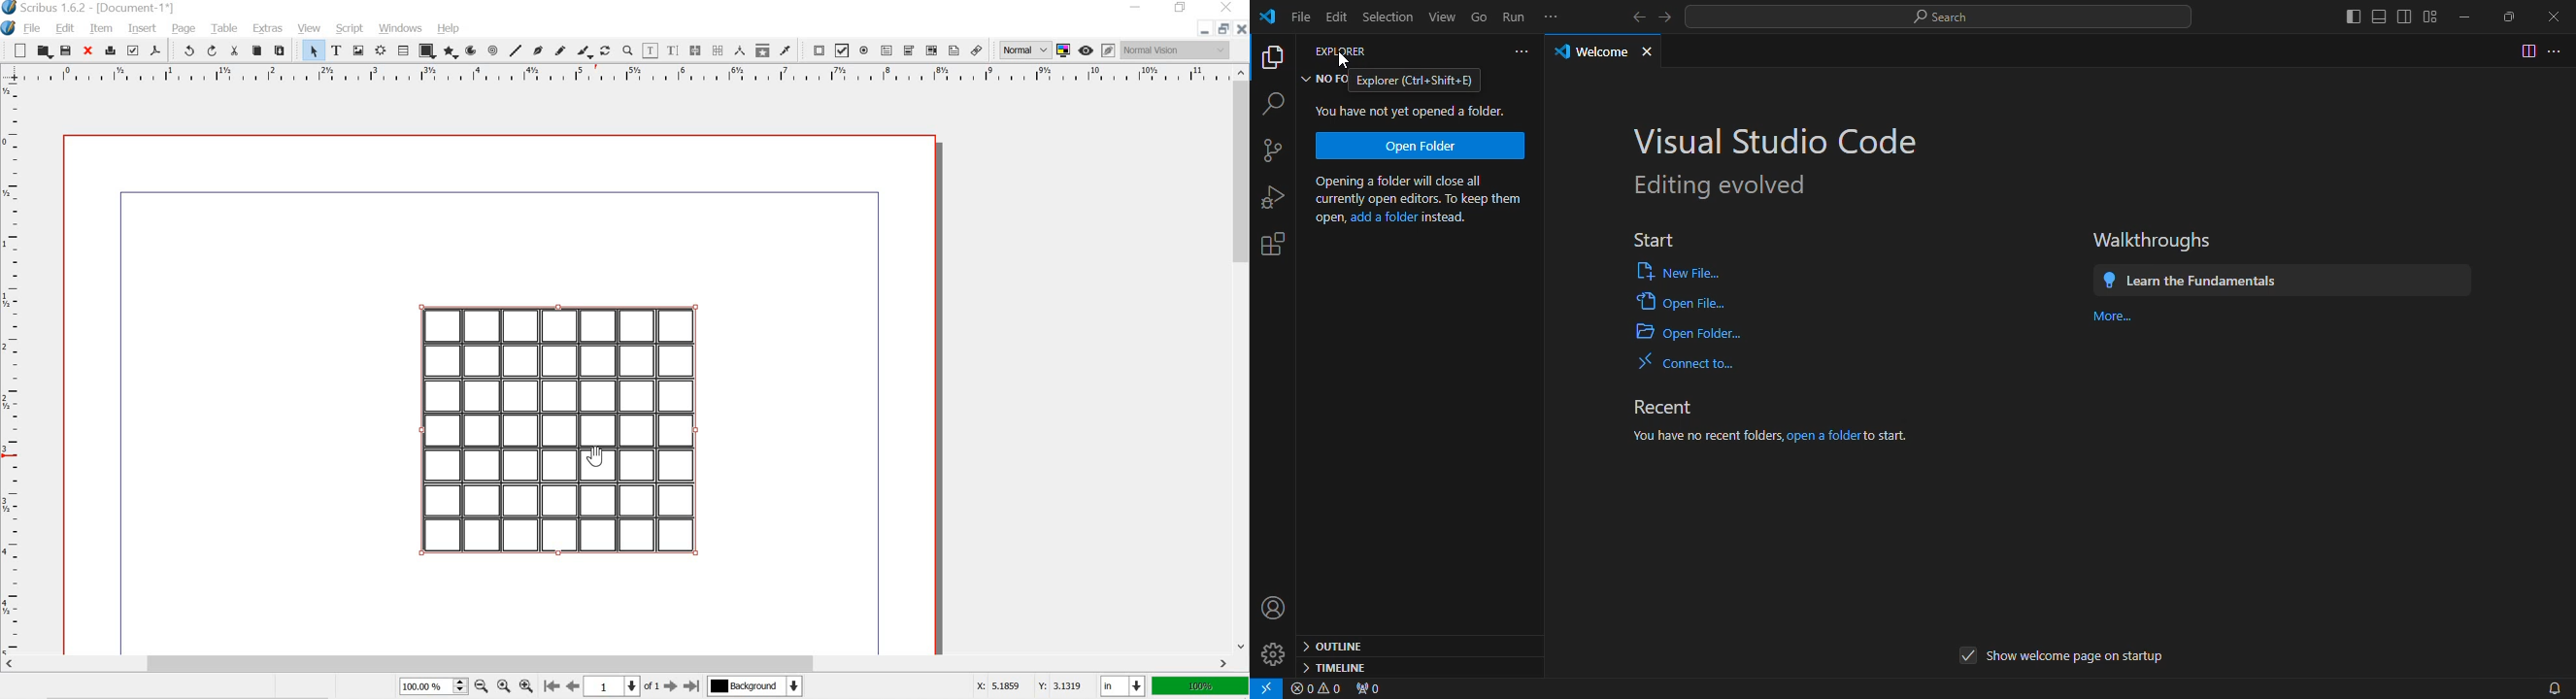  I want to click on timeline, so click(1333, 667).